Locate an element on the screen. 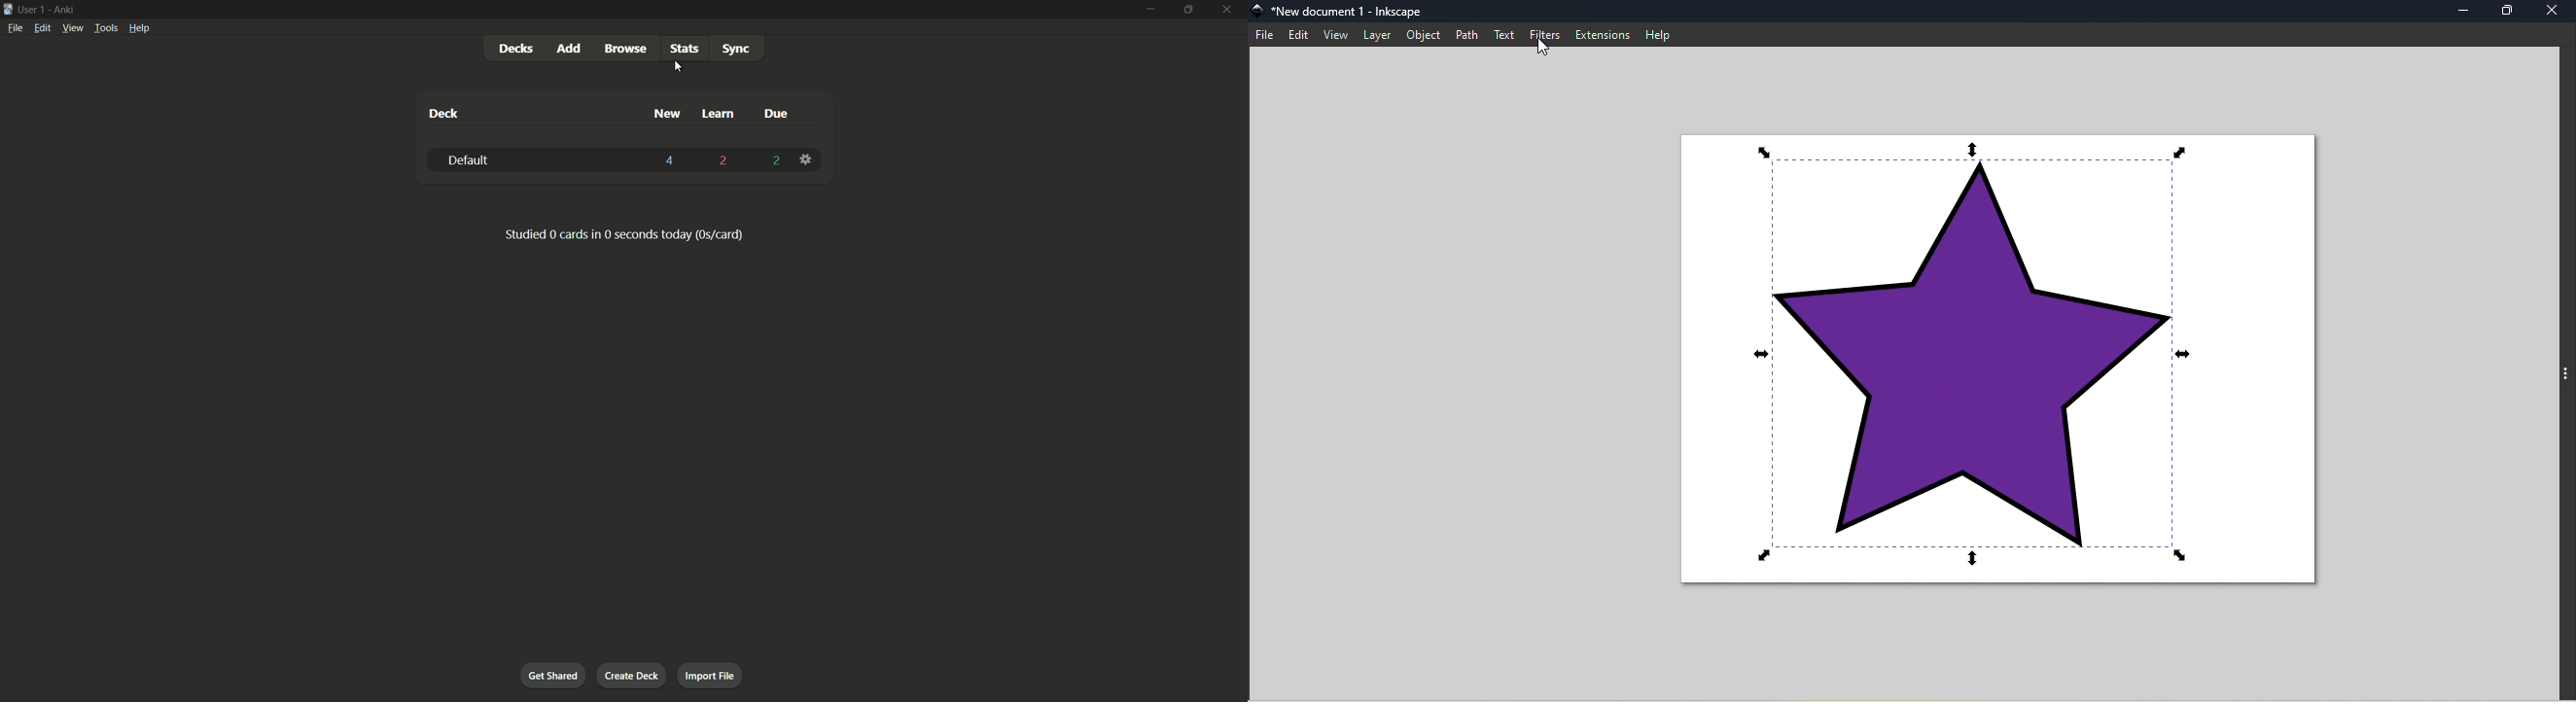  4 is located at coordinates (670, 161).